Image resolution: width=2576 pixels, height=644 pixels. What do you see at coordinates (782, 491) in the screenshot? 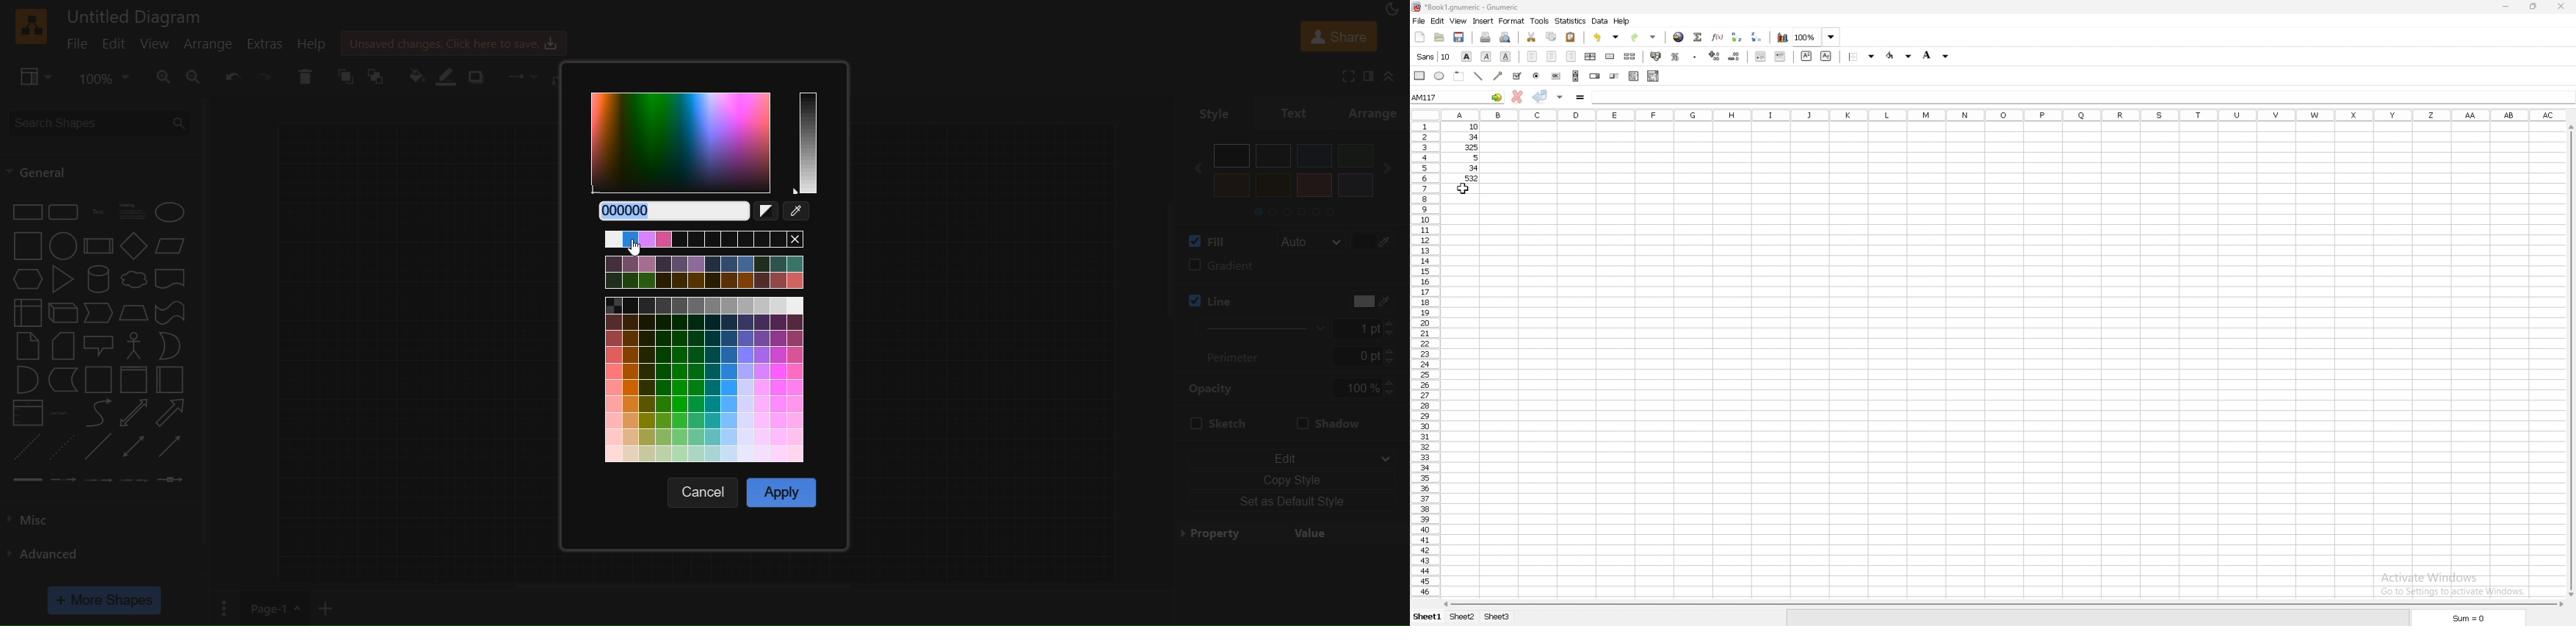
I see `apply` at bounding box center [782, 491].